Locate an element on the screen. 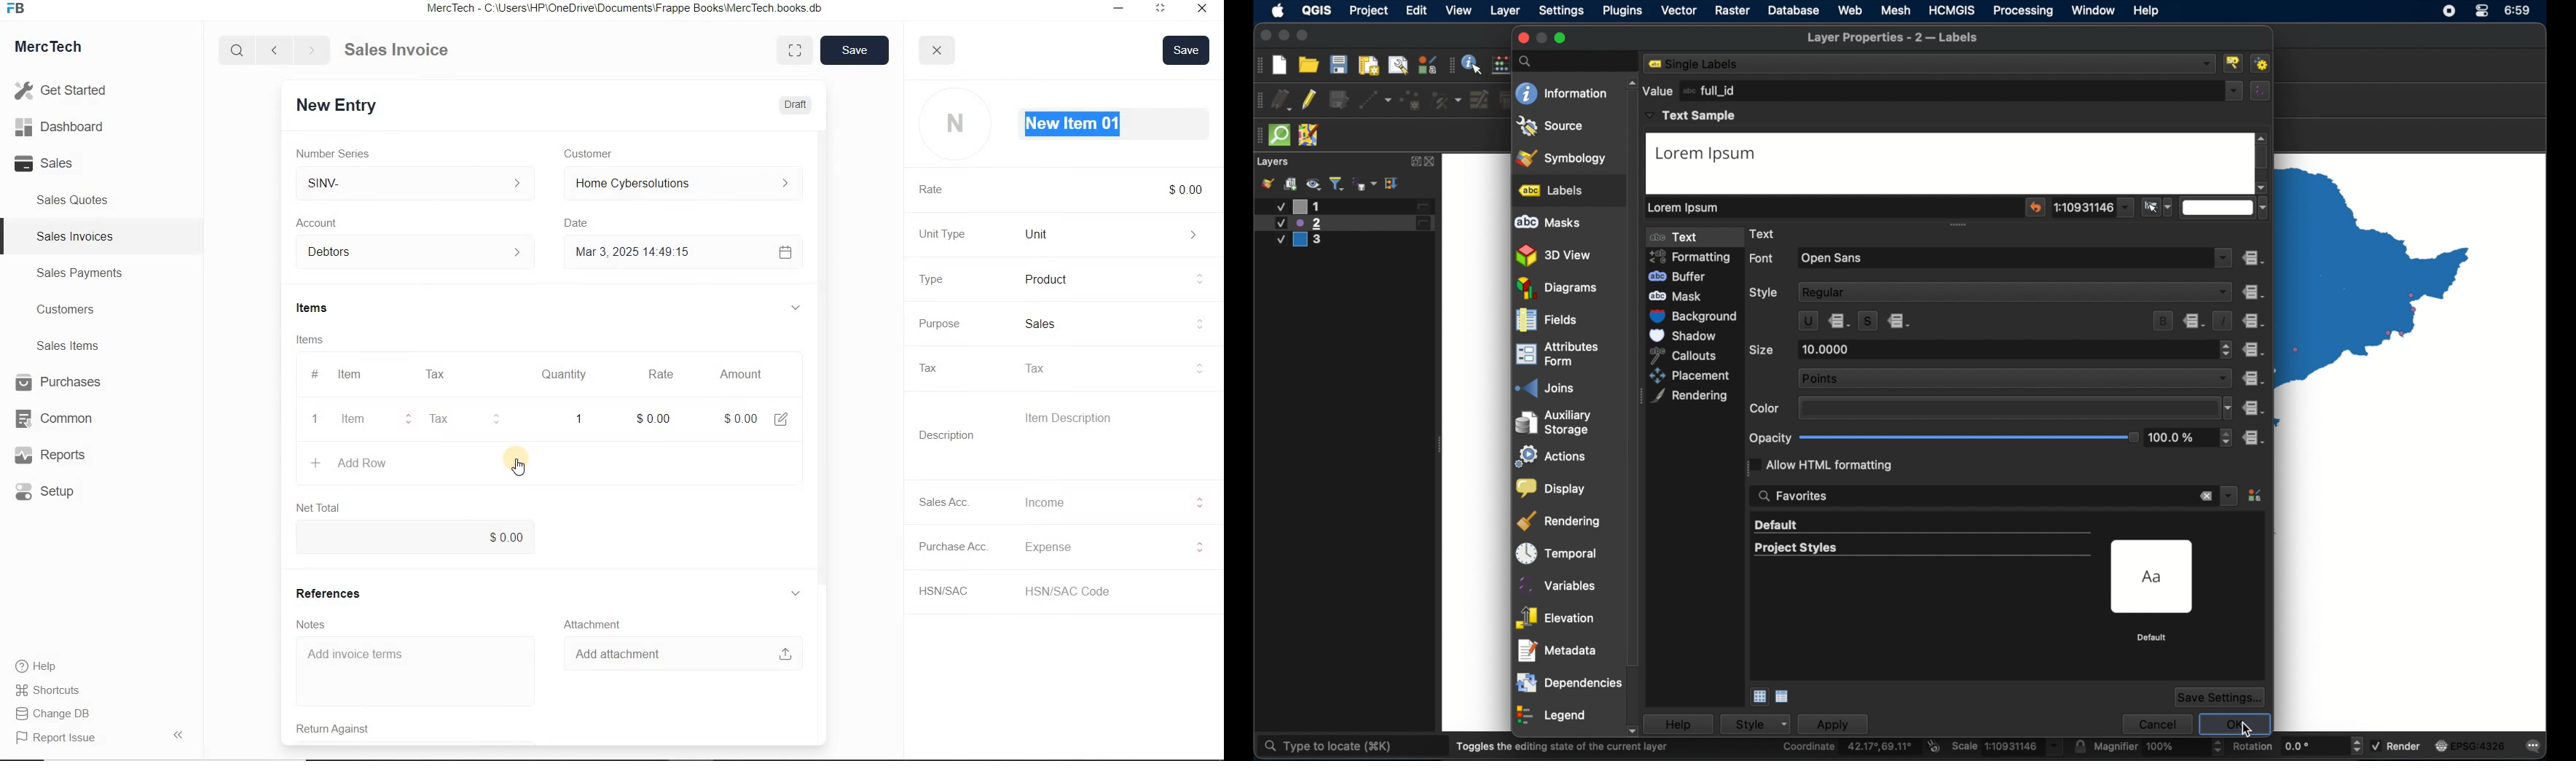 The image size is (2576, 784). print layout is located at coordinates (1369, 66).